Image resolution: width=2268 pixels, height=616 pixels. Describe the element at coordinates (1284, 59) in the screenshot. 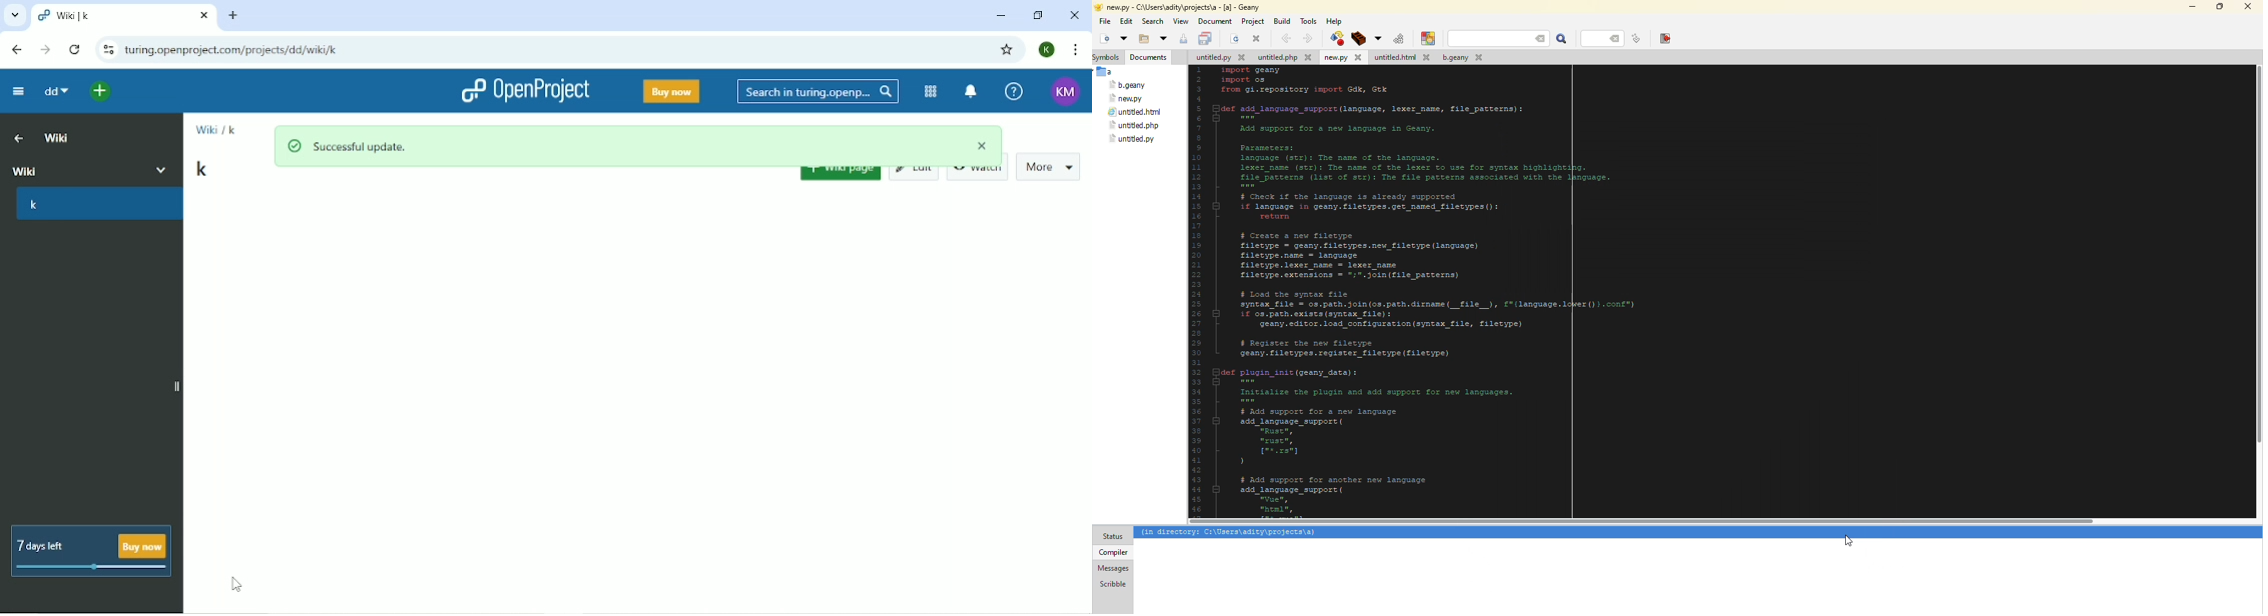

I see `file` at that location.